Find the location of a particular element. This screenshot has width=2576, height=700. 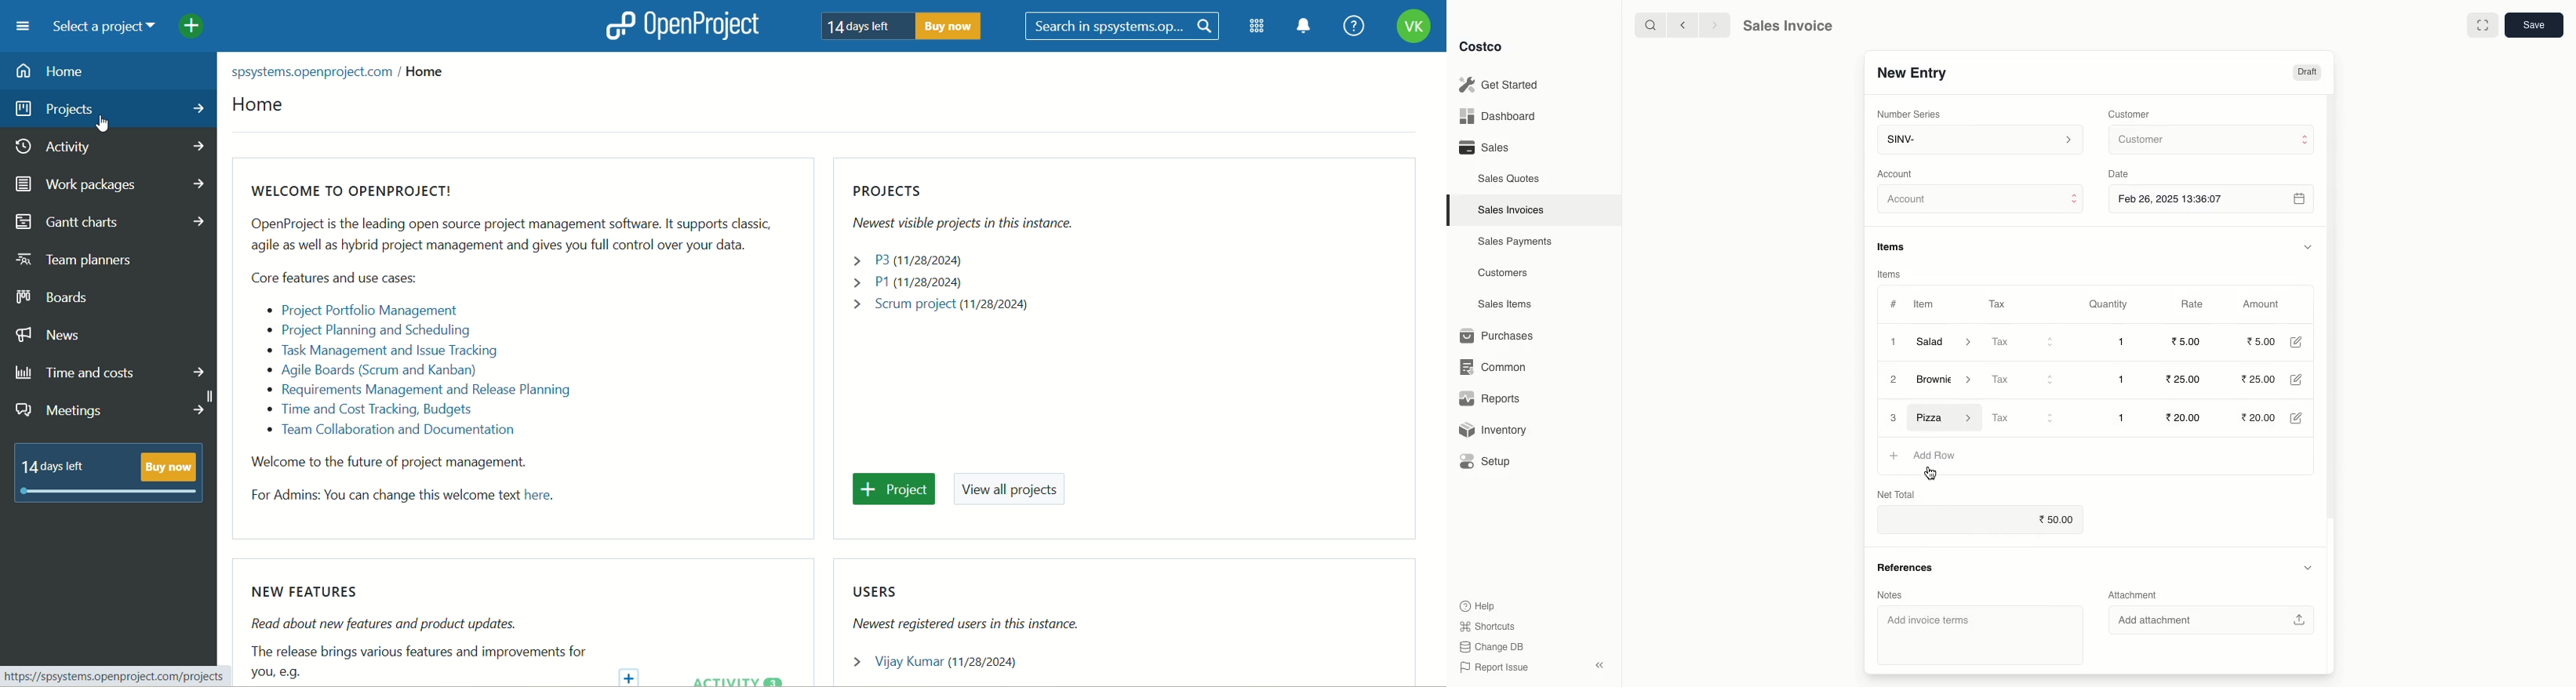

Get Started is located at coordinates (1498, 84).